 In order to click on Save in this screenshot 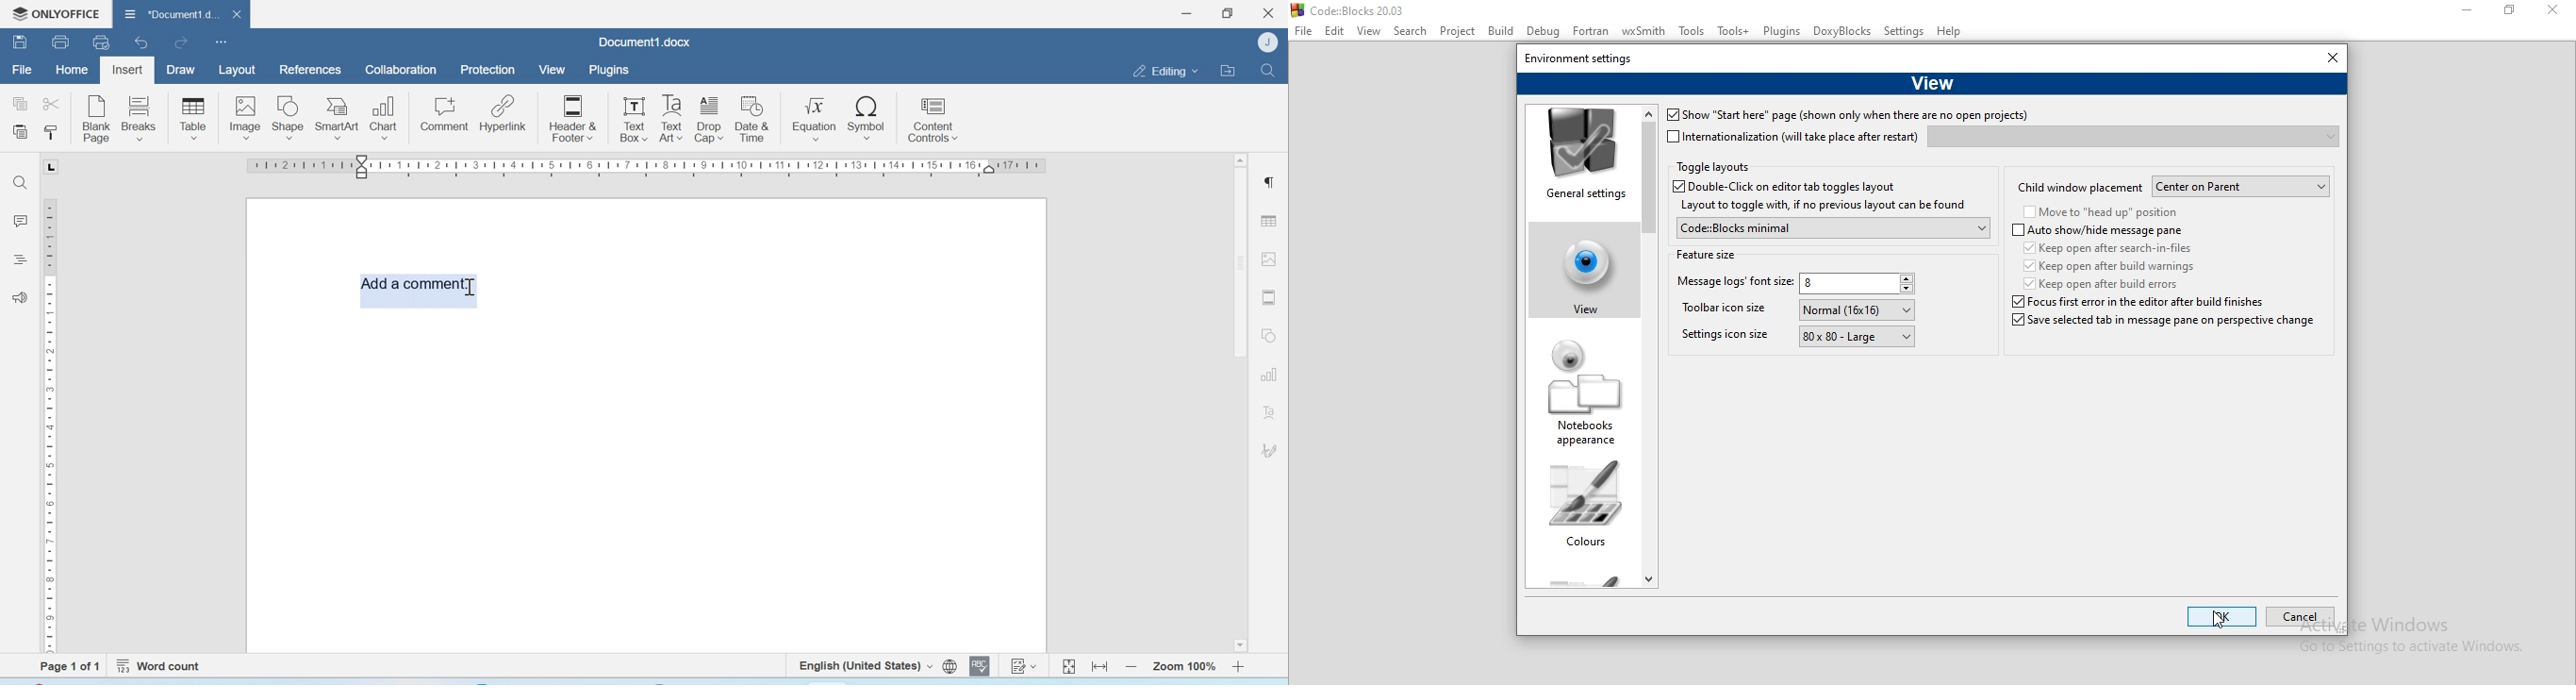, I will do `click(19, 41)`.